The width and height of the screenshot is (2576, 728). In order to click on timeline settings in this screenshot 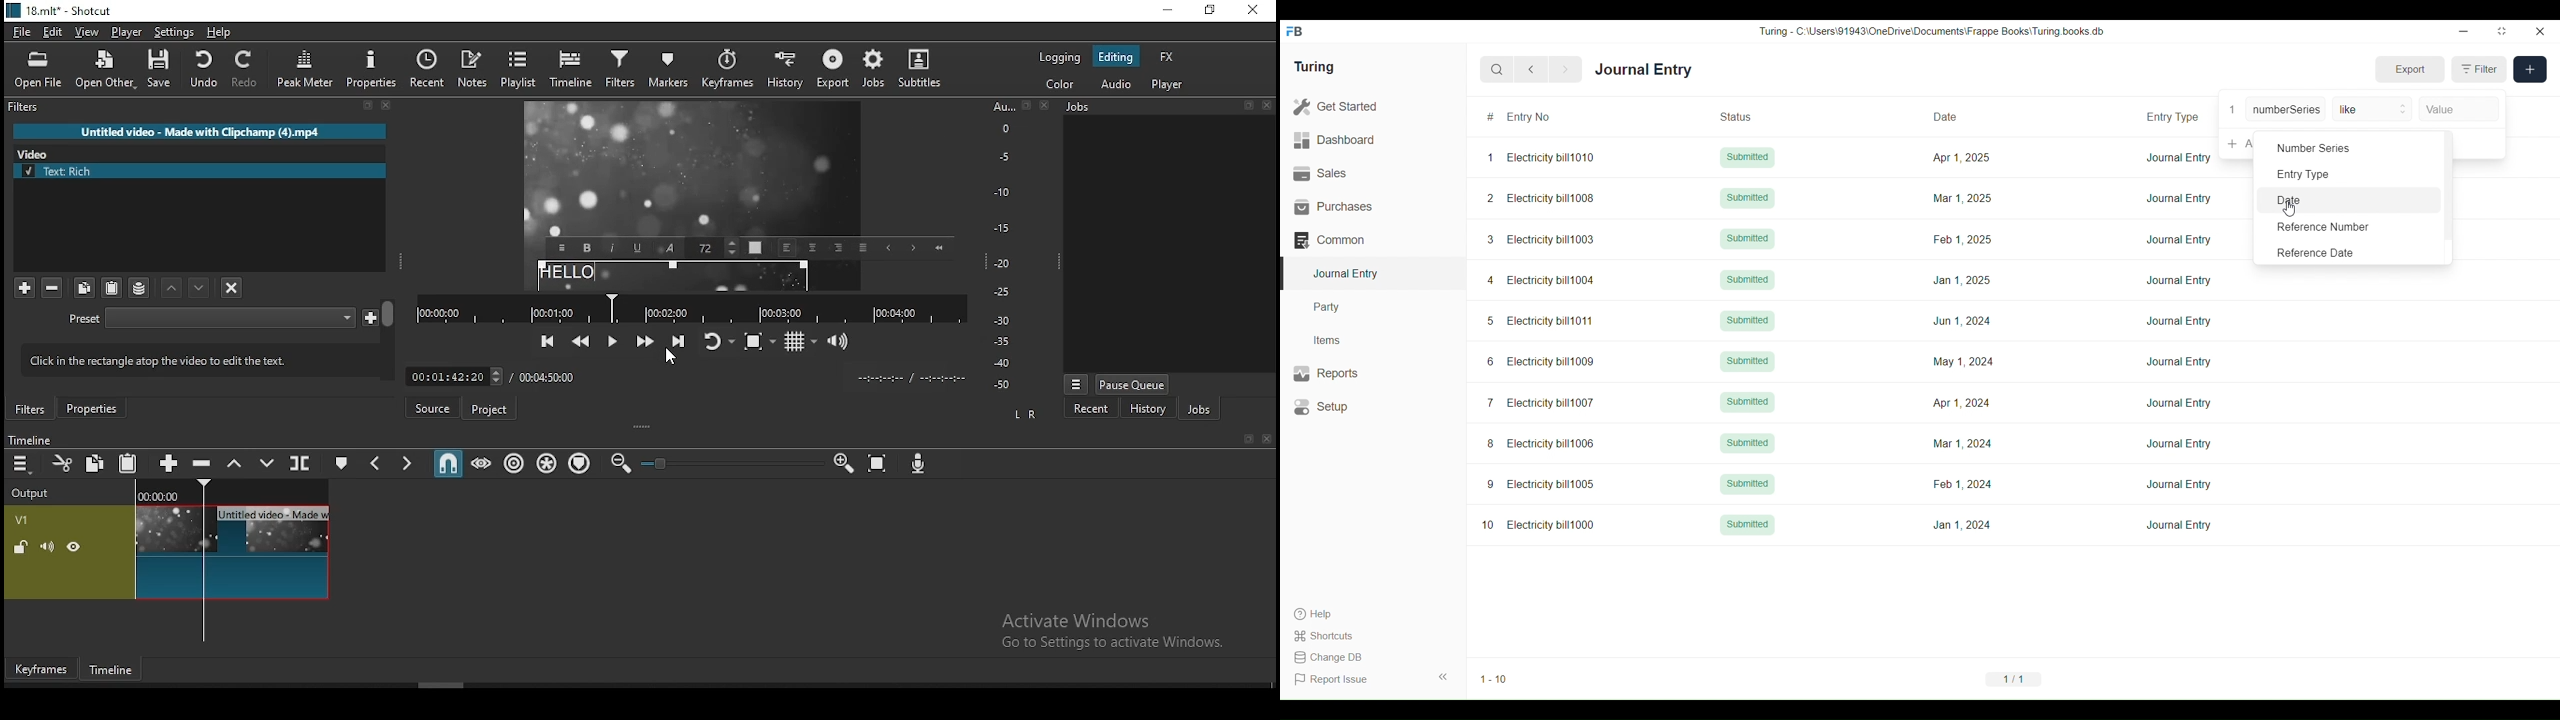, I will do `click(22, 462)`.